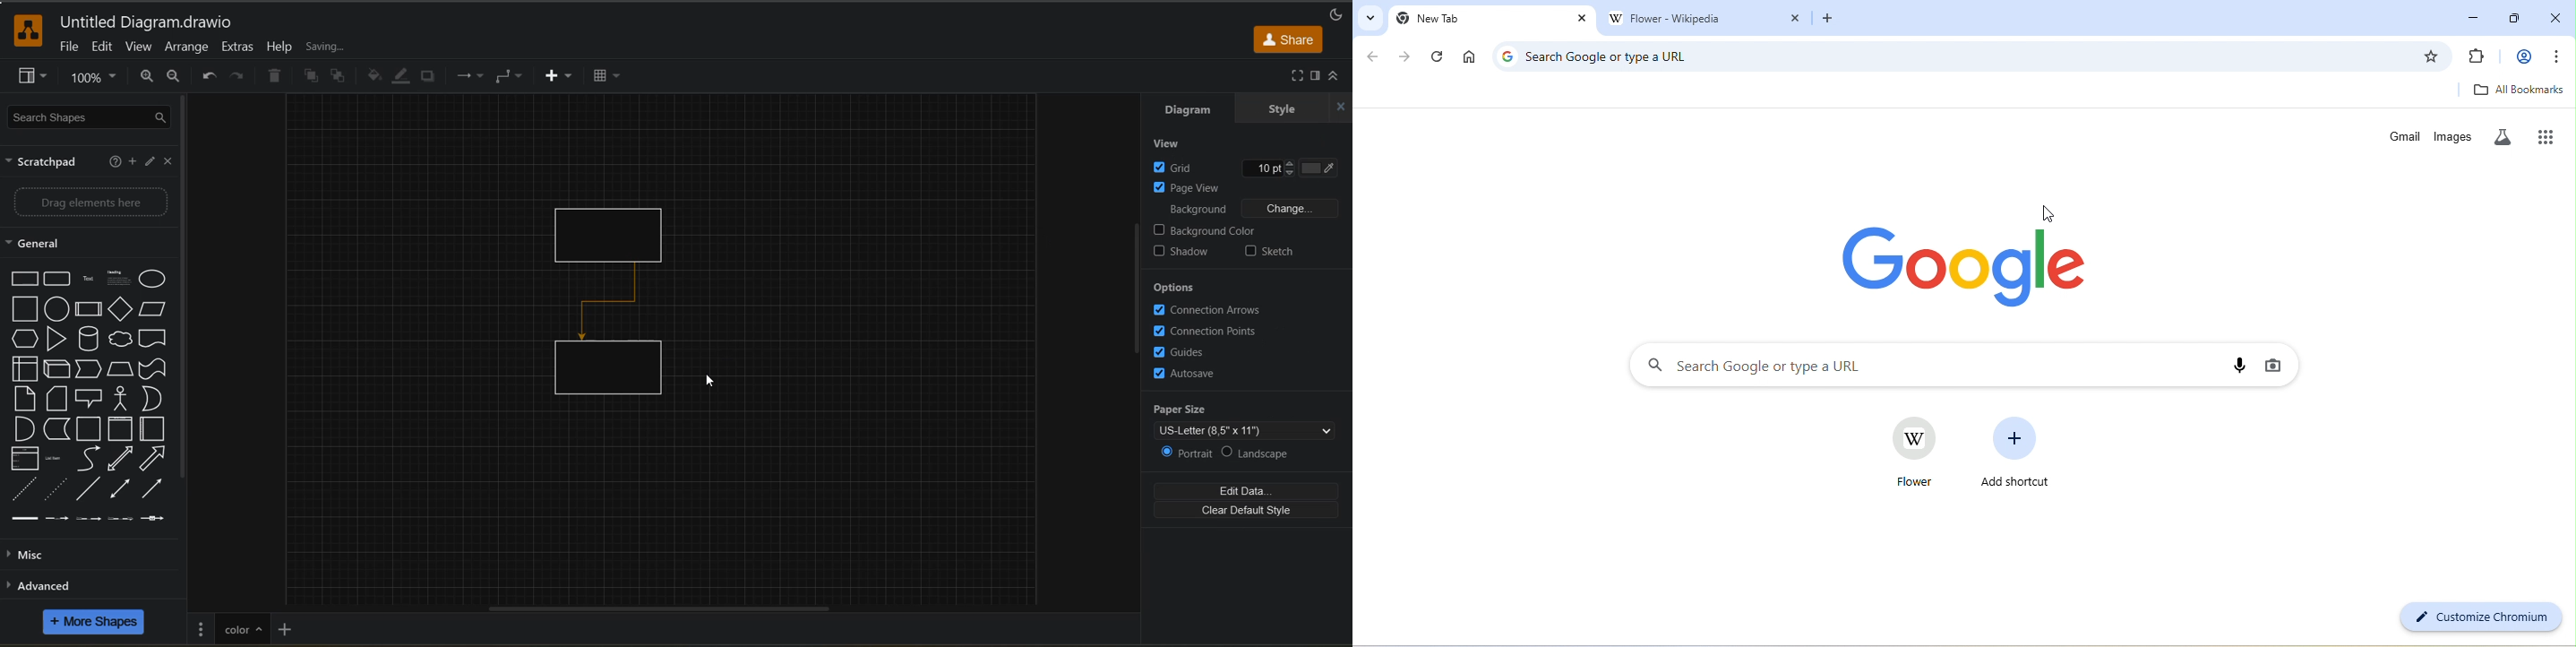 The image size is (2576, 672). Describe the element at coordinates (24, 339) in the screenshot. I see `Hexagon` at that location.